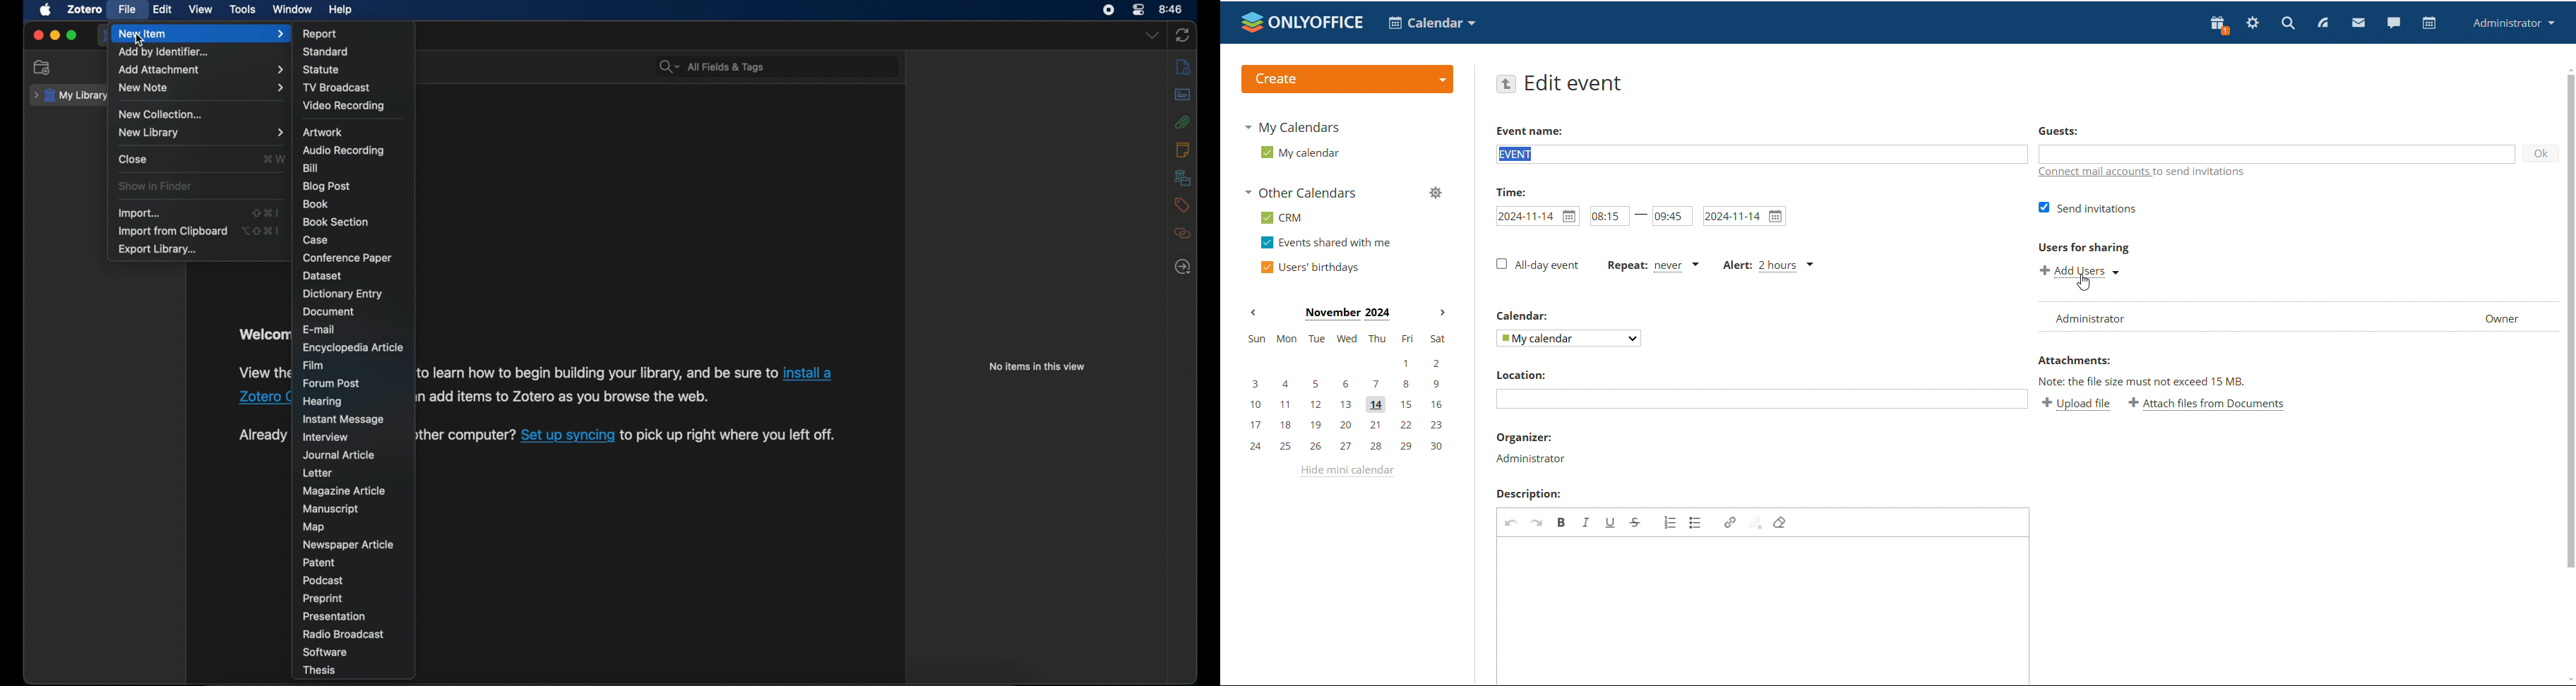 This screenshot has width=2576, height=700. What do you see at coordinates (318, 671) in the screenshot?
I see `thesis` at bounding box center [318, 671].